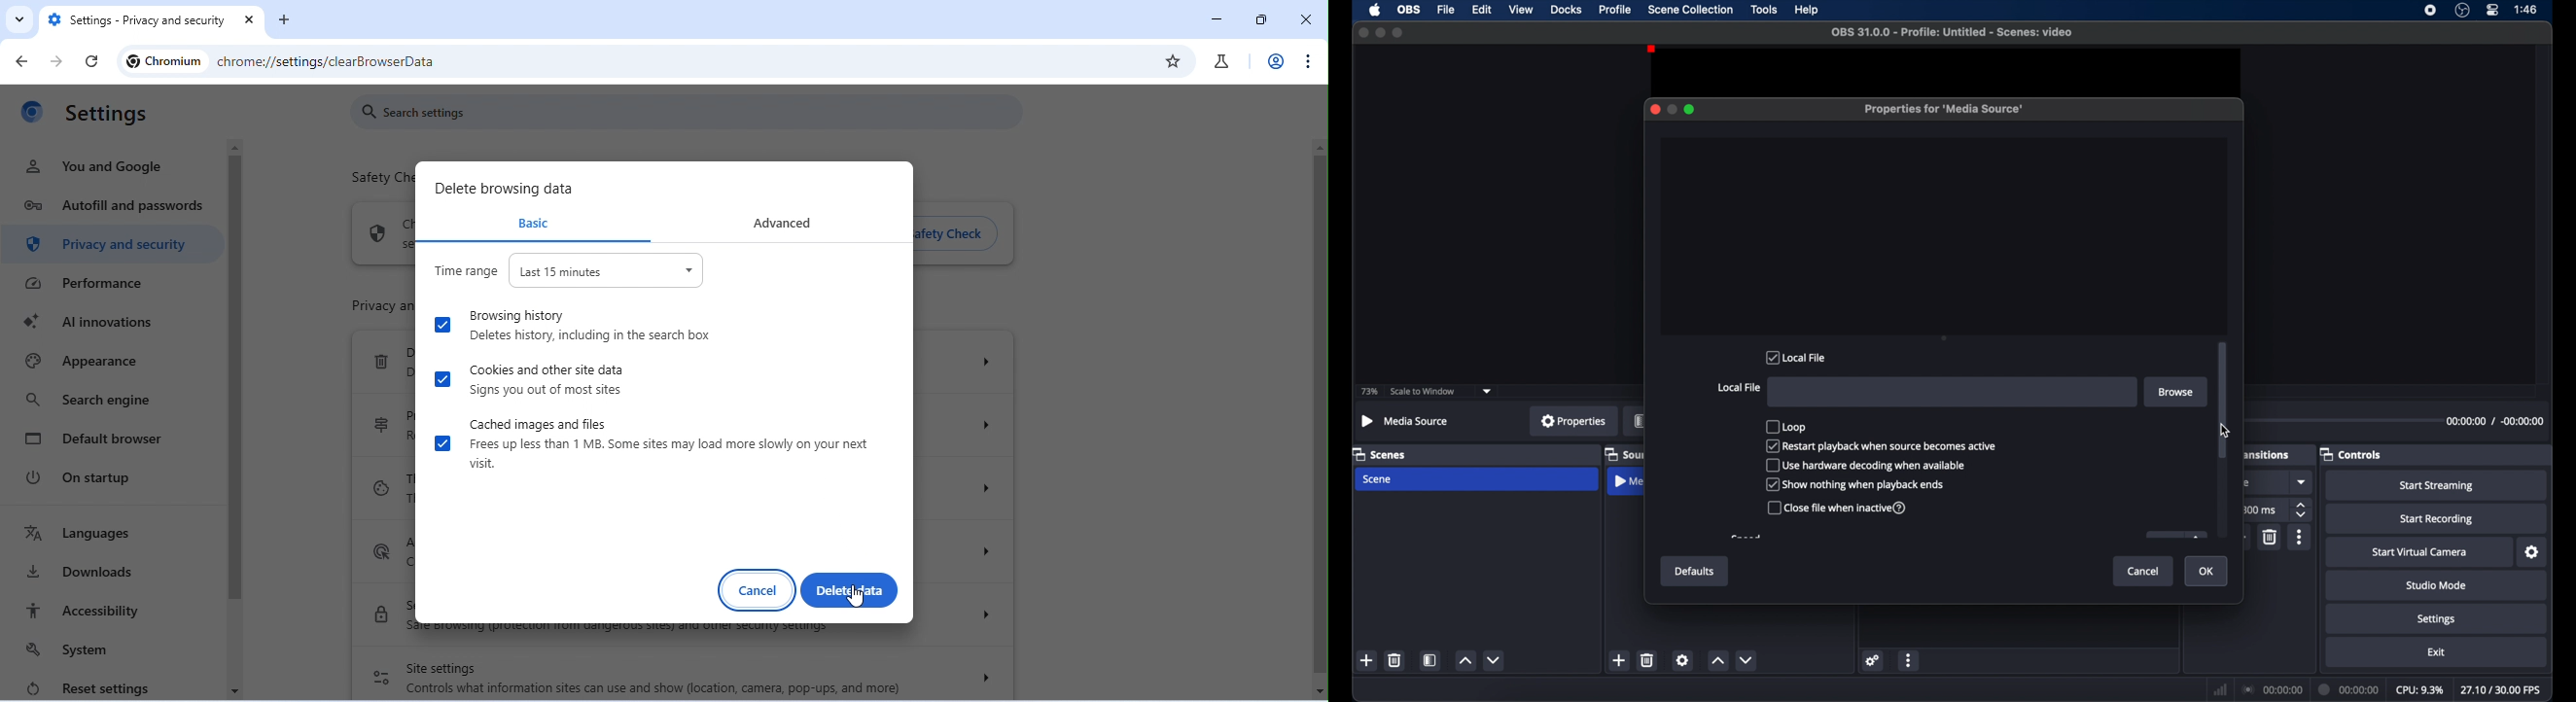  I want to click on studio mode, so click(2437, 585).